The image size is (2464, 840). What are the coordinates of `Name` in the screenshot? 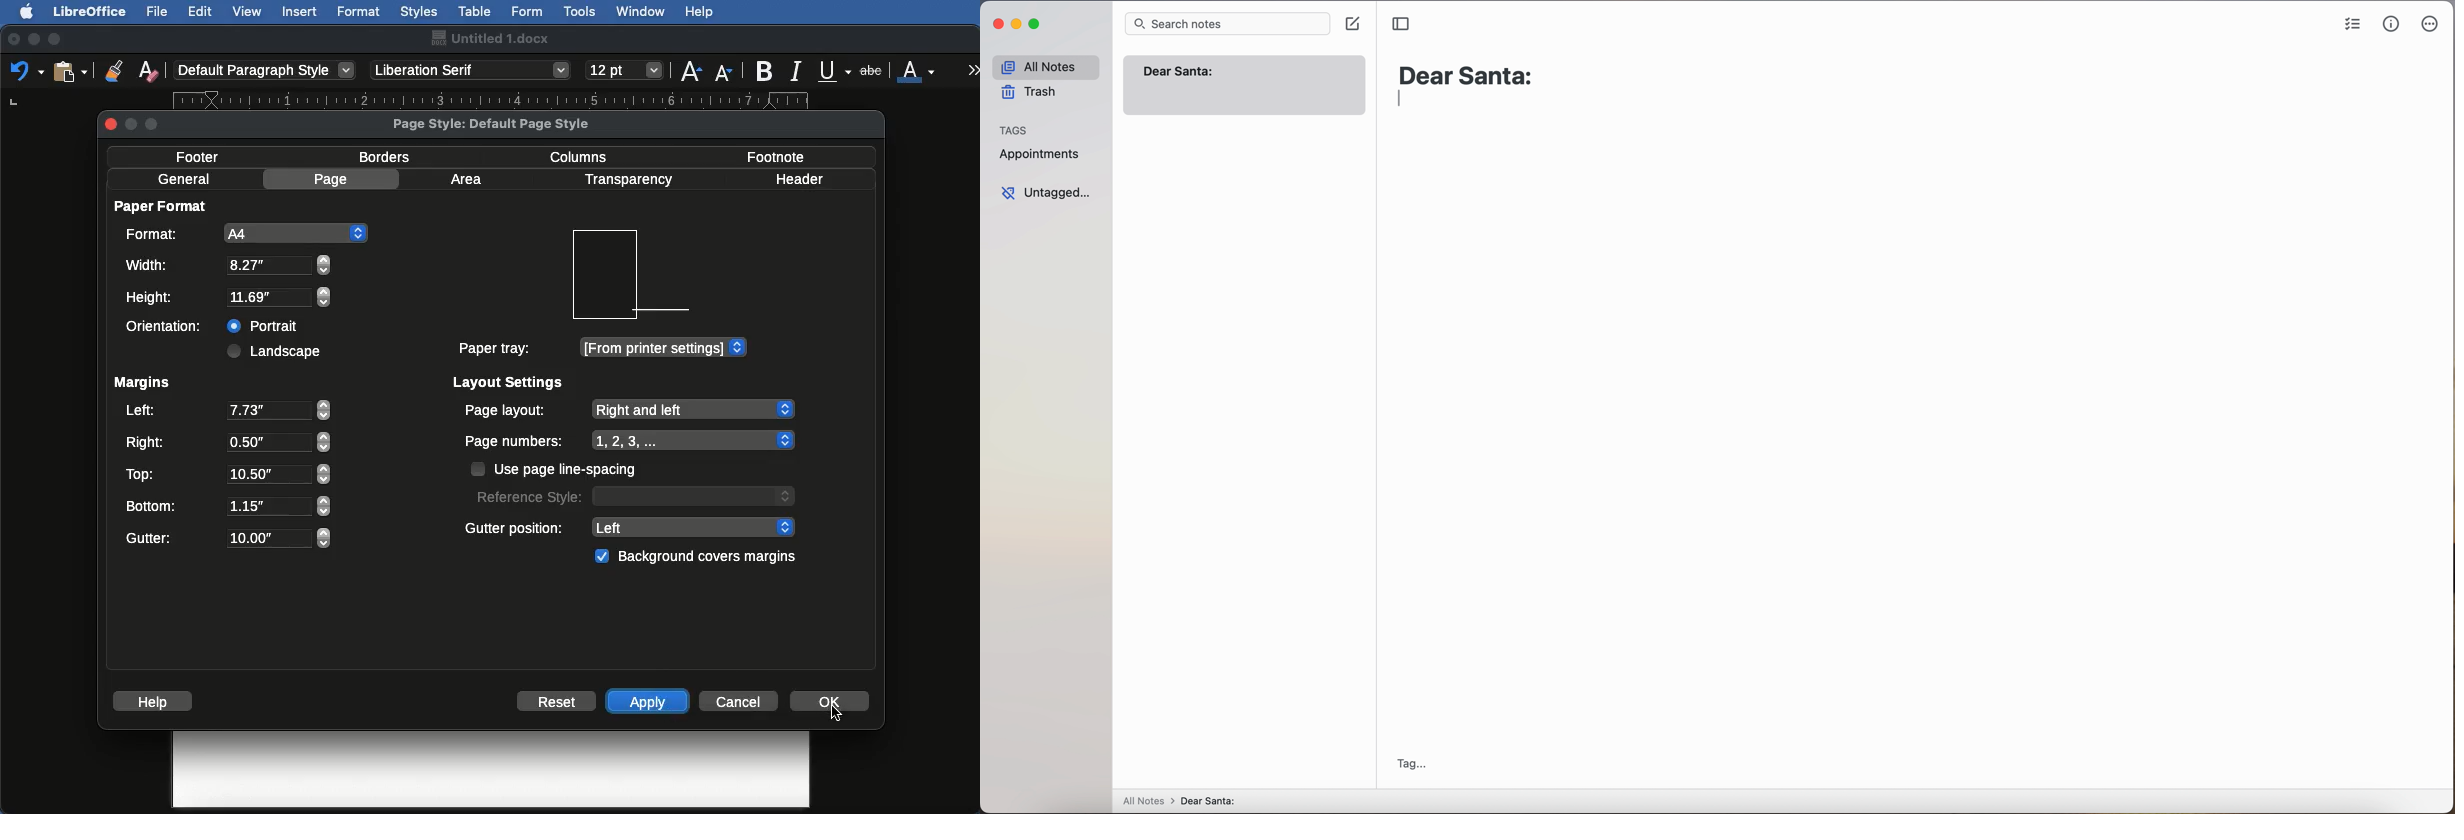 It's located at (489, 38).